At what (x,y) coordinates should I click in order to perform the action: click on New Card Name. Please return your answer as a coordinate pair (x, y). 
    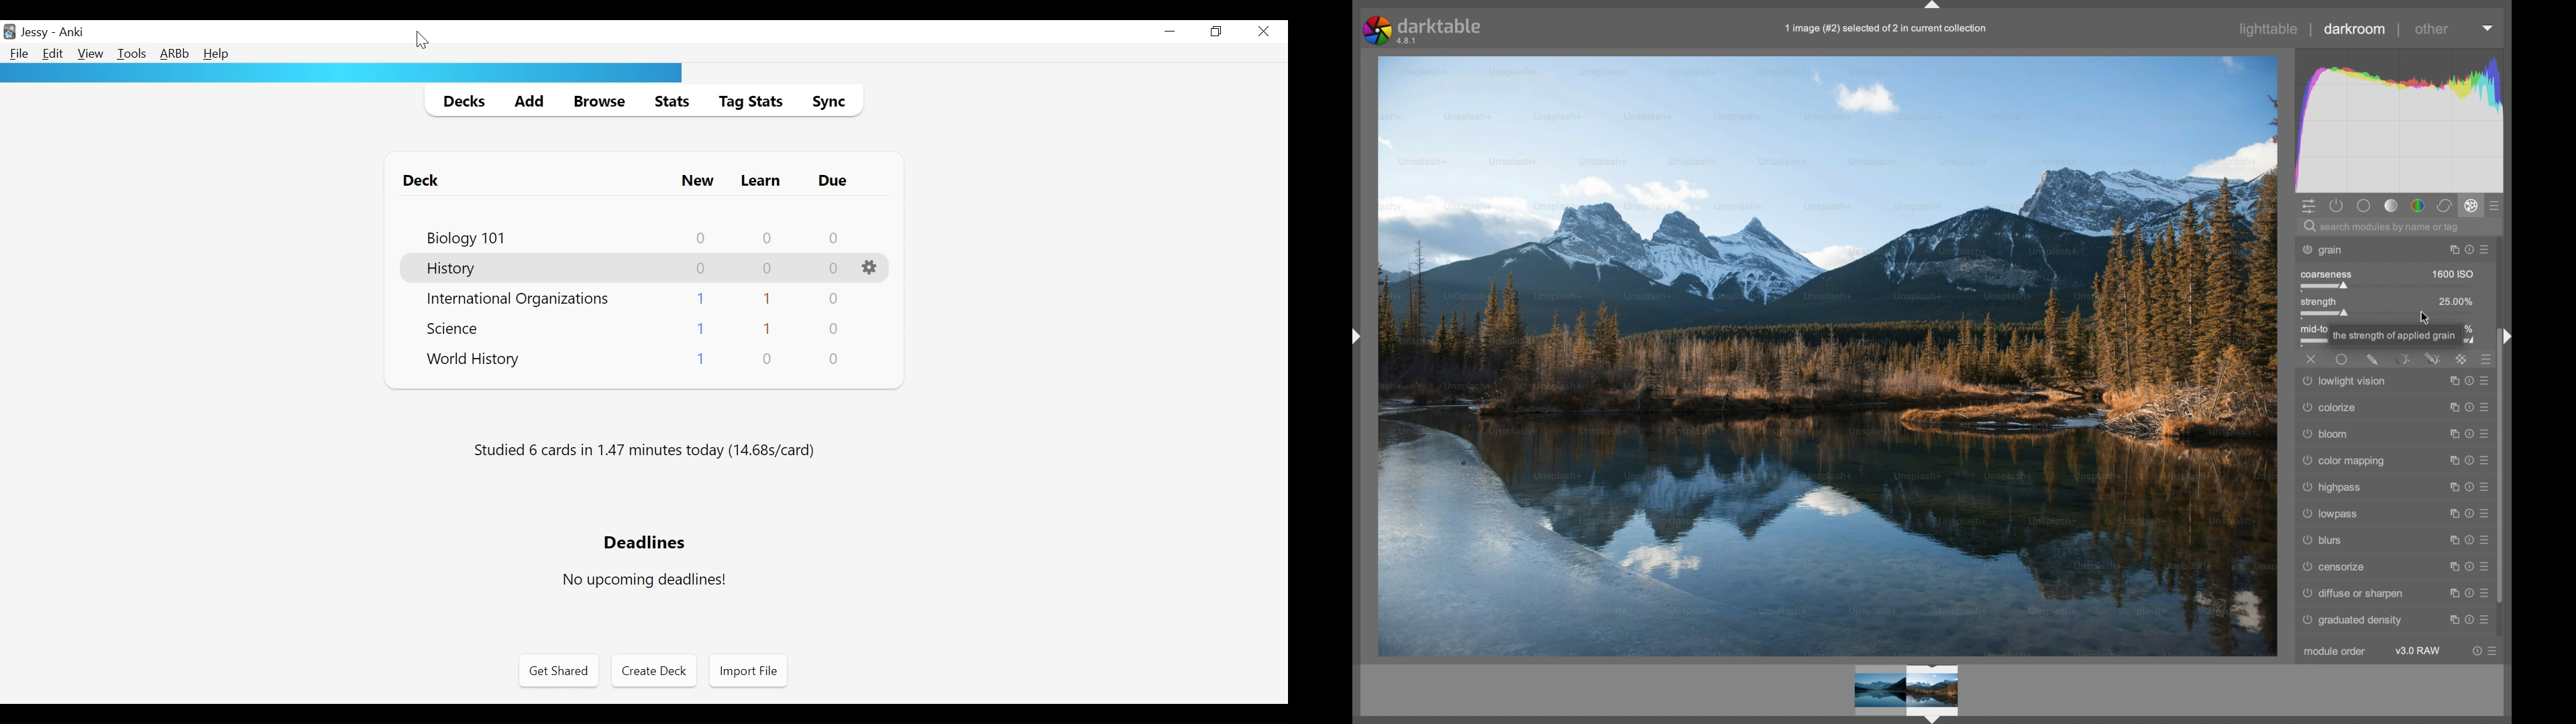
    Looking at the image, I should click on (701, 359).